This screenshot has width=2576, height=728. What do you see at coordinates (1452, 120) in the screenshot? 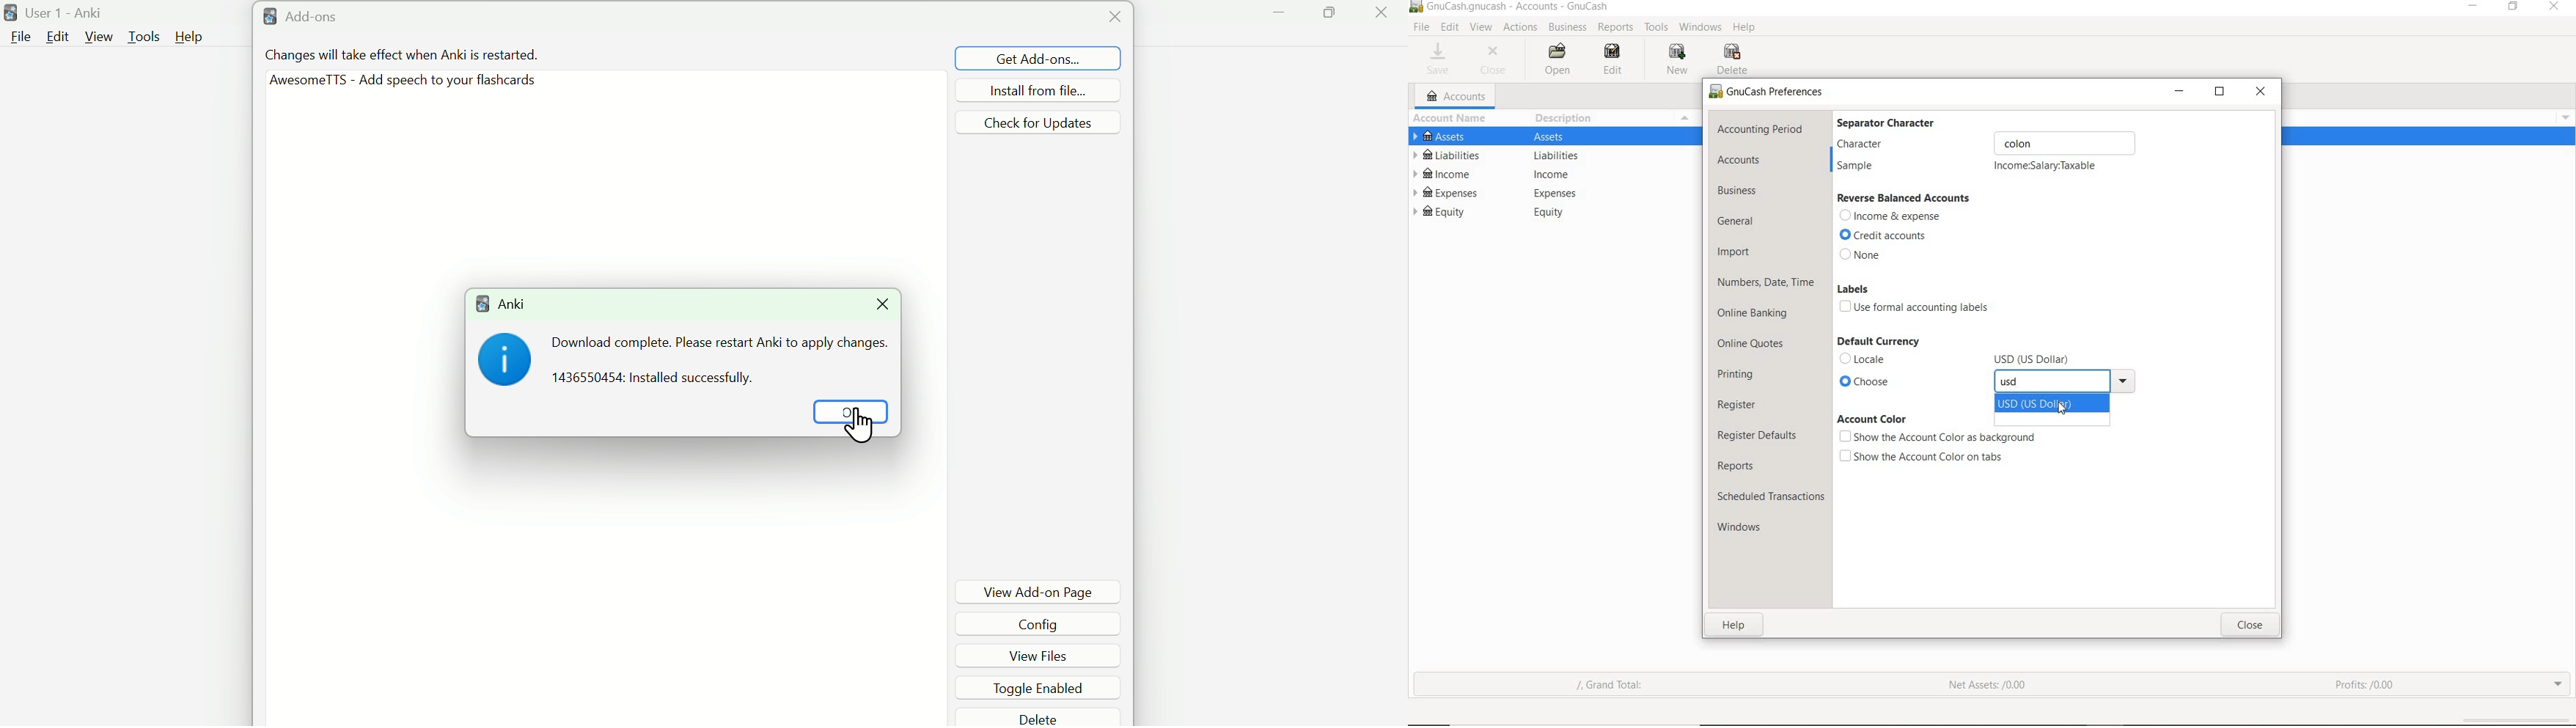
I see `ACCOUNT NAME` at bounding box center [1452, 120].